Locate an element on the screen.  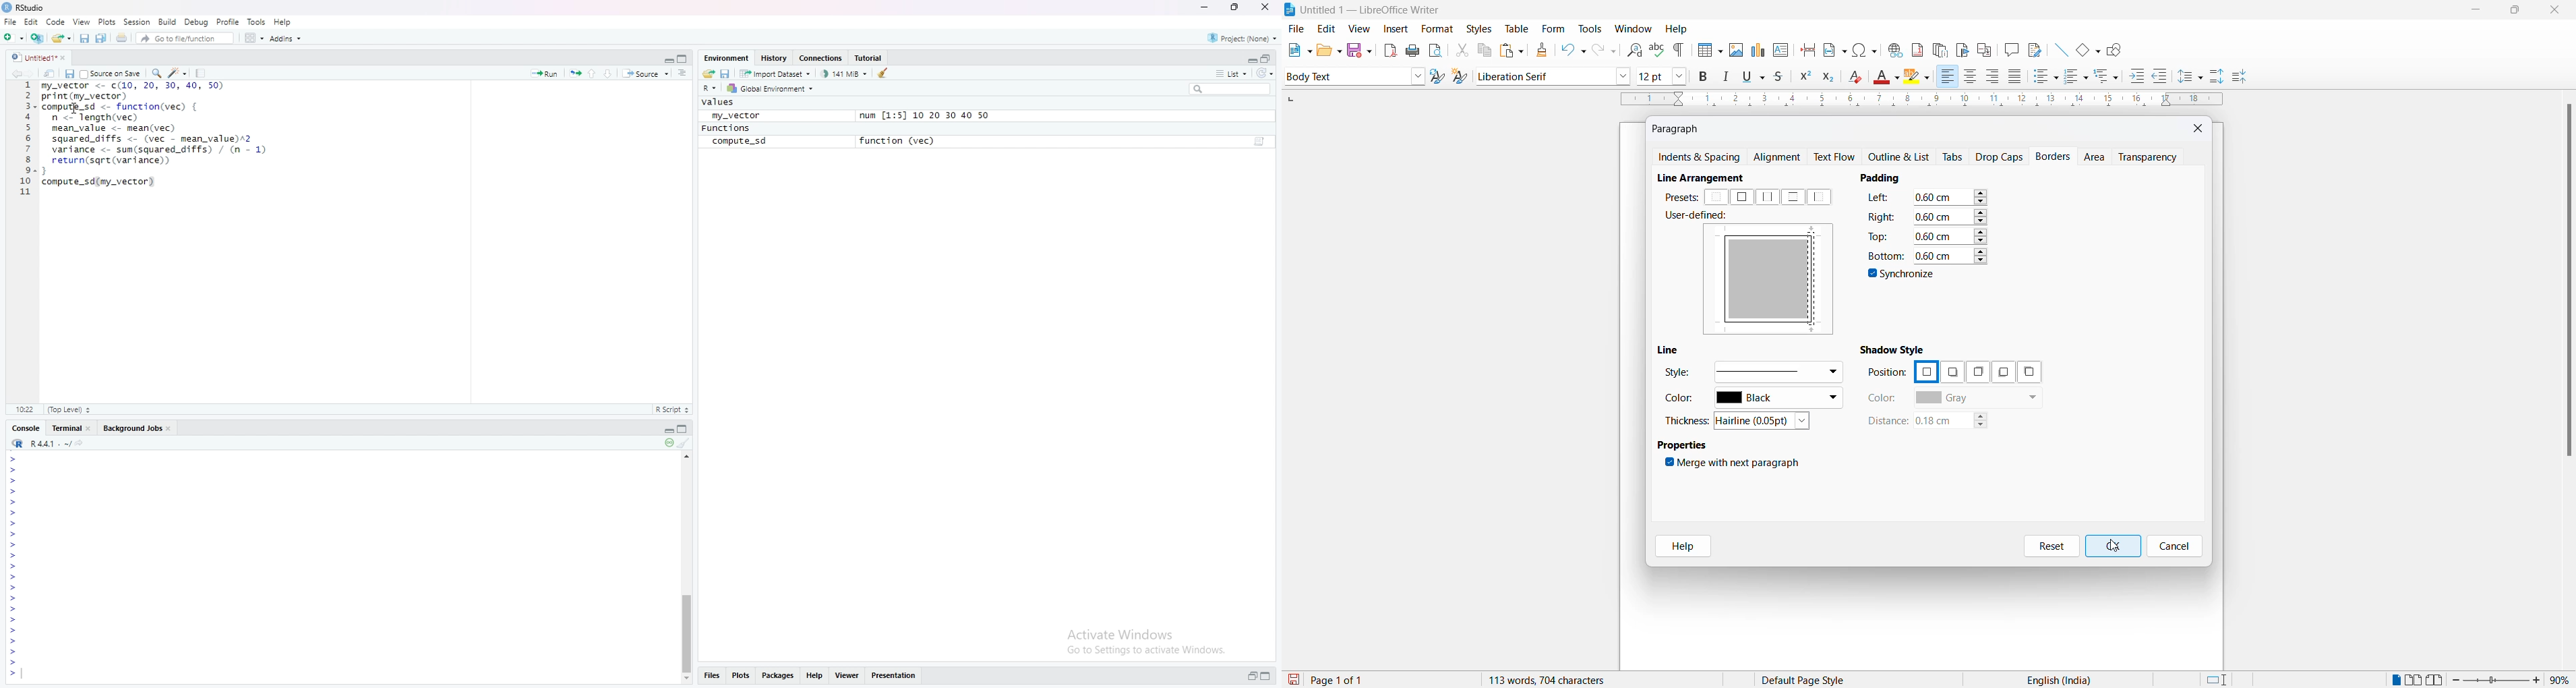
Maximize/Restore is located at coordinates (1233, 7).